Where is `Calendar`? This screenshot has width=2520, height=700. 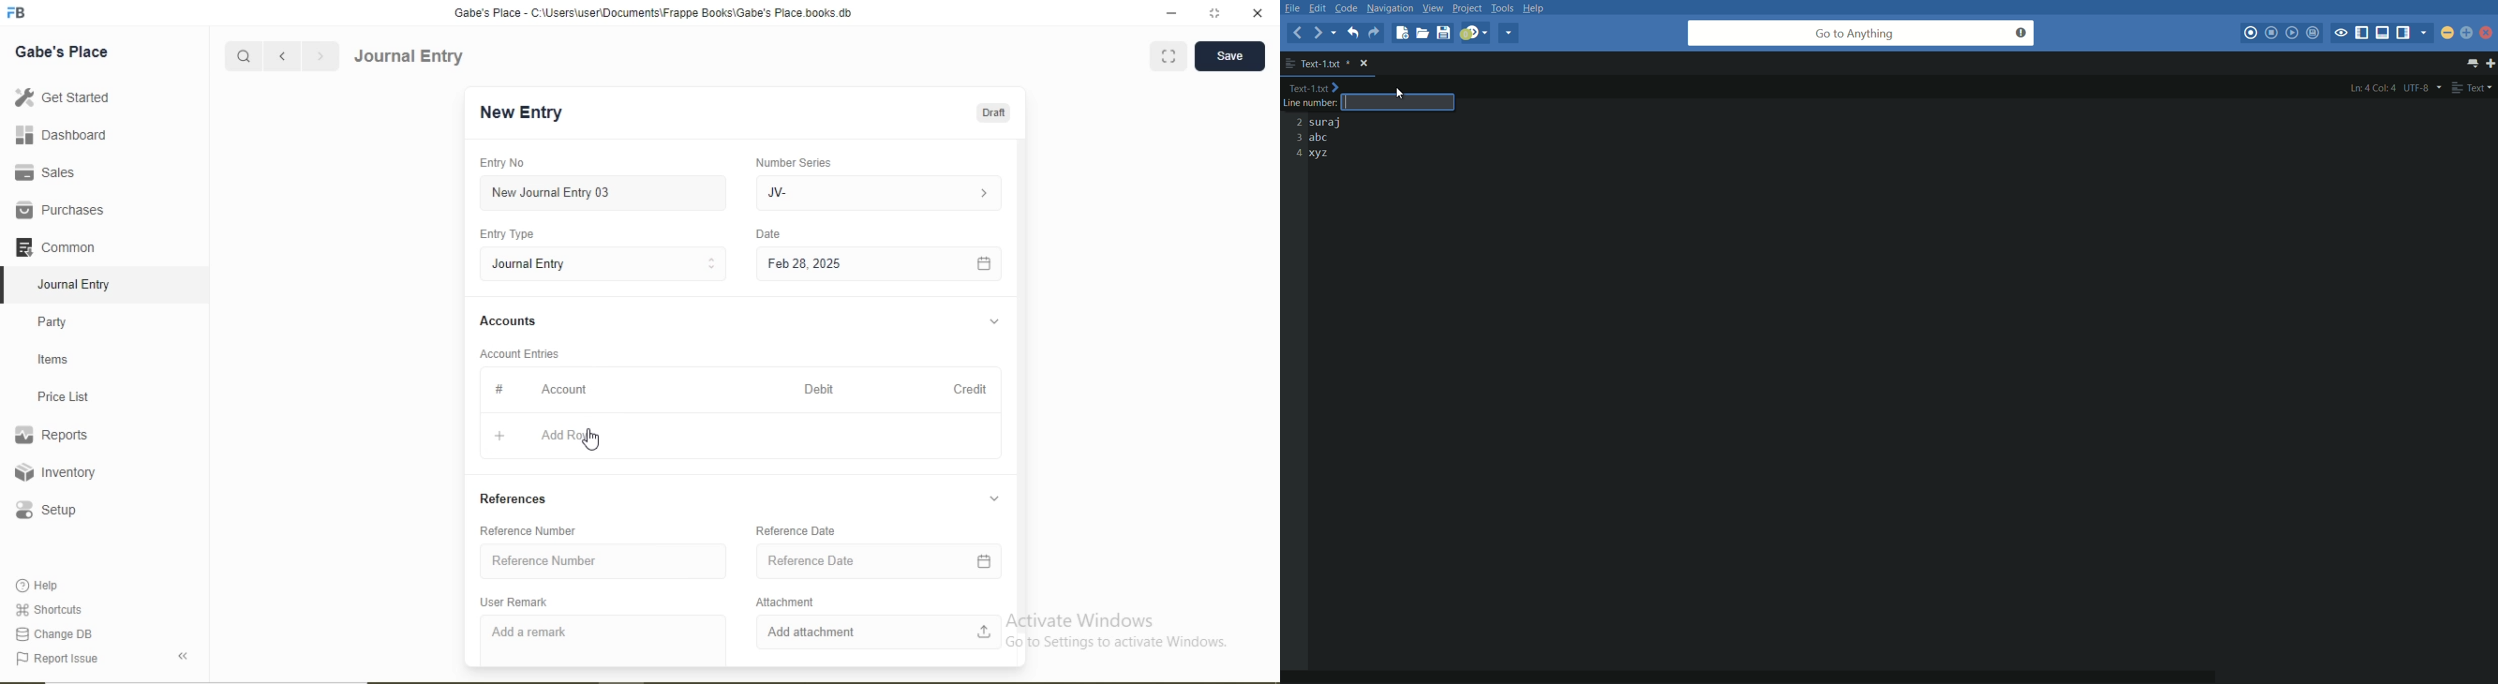
Calendar is located at coordinates (983, 562).